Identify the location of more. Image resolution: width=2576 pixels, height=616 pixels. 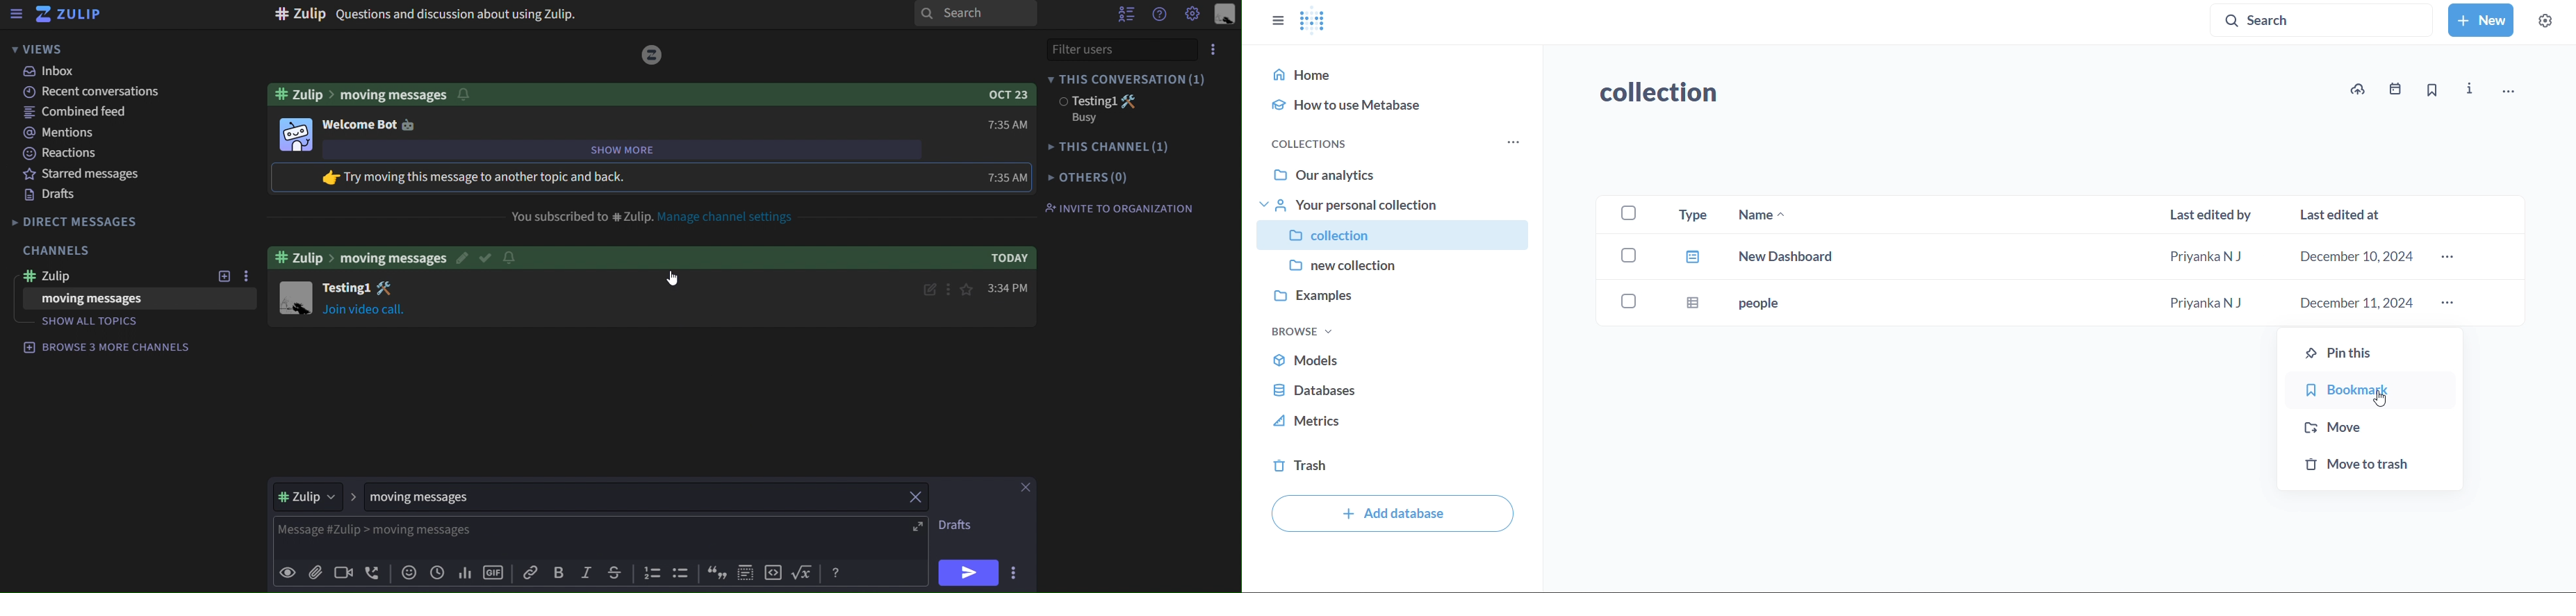
(2449, 305).